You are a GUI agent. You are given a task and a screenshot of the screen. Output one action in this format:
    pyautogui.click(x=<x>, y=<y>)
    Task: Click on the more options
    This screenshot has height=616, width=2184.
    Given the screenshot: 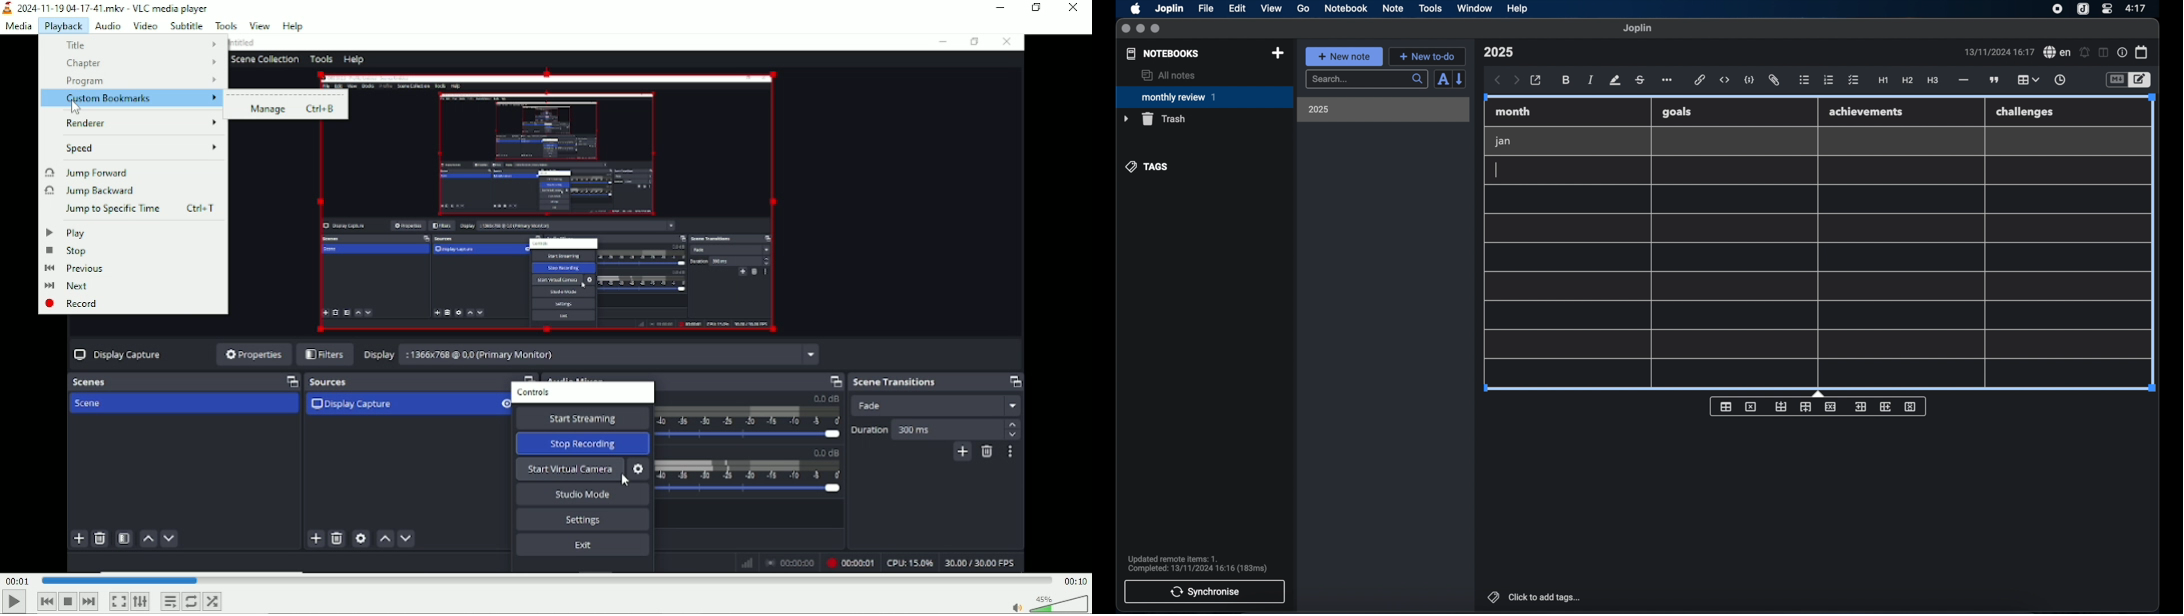 What is the action you would take?
    pyautogui.click(x=1668, y=81)
    